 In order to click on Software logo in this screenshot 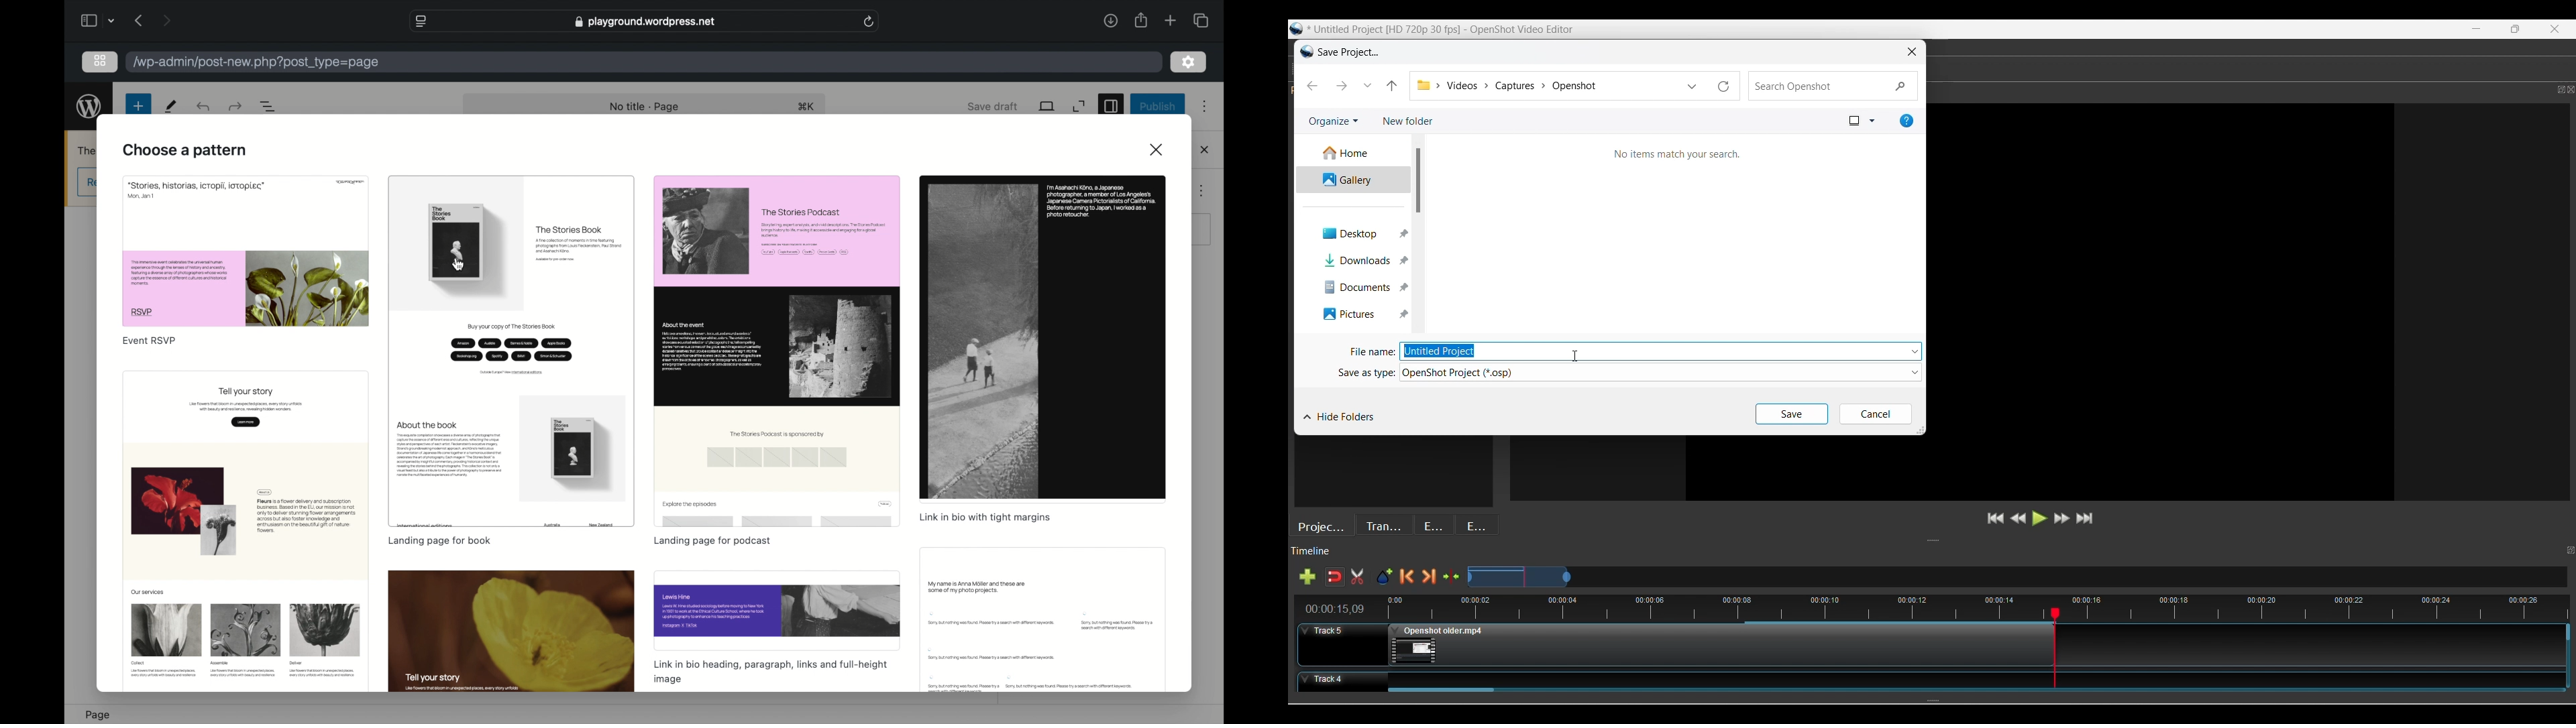, I will do `click(1304, 52)`.